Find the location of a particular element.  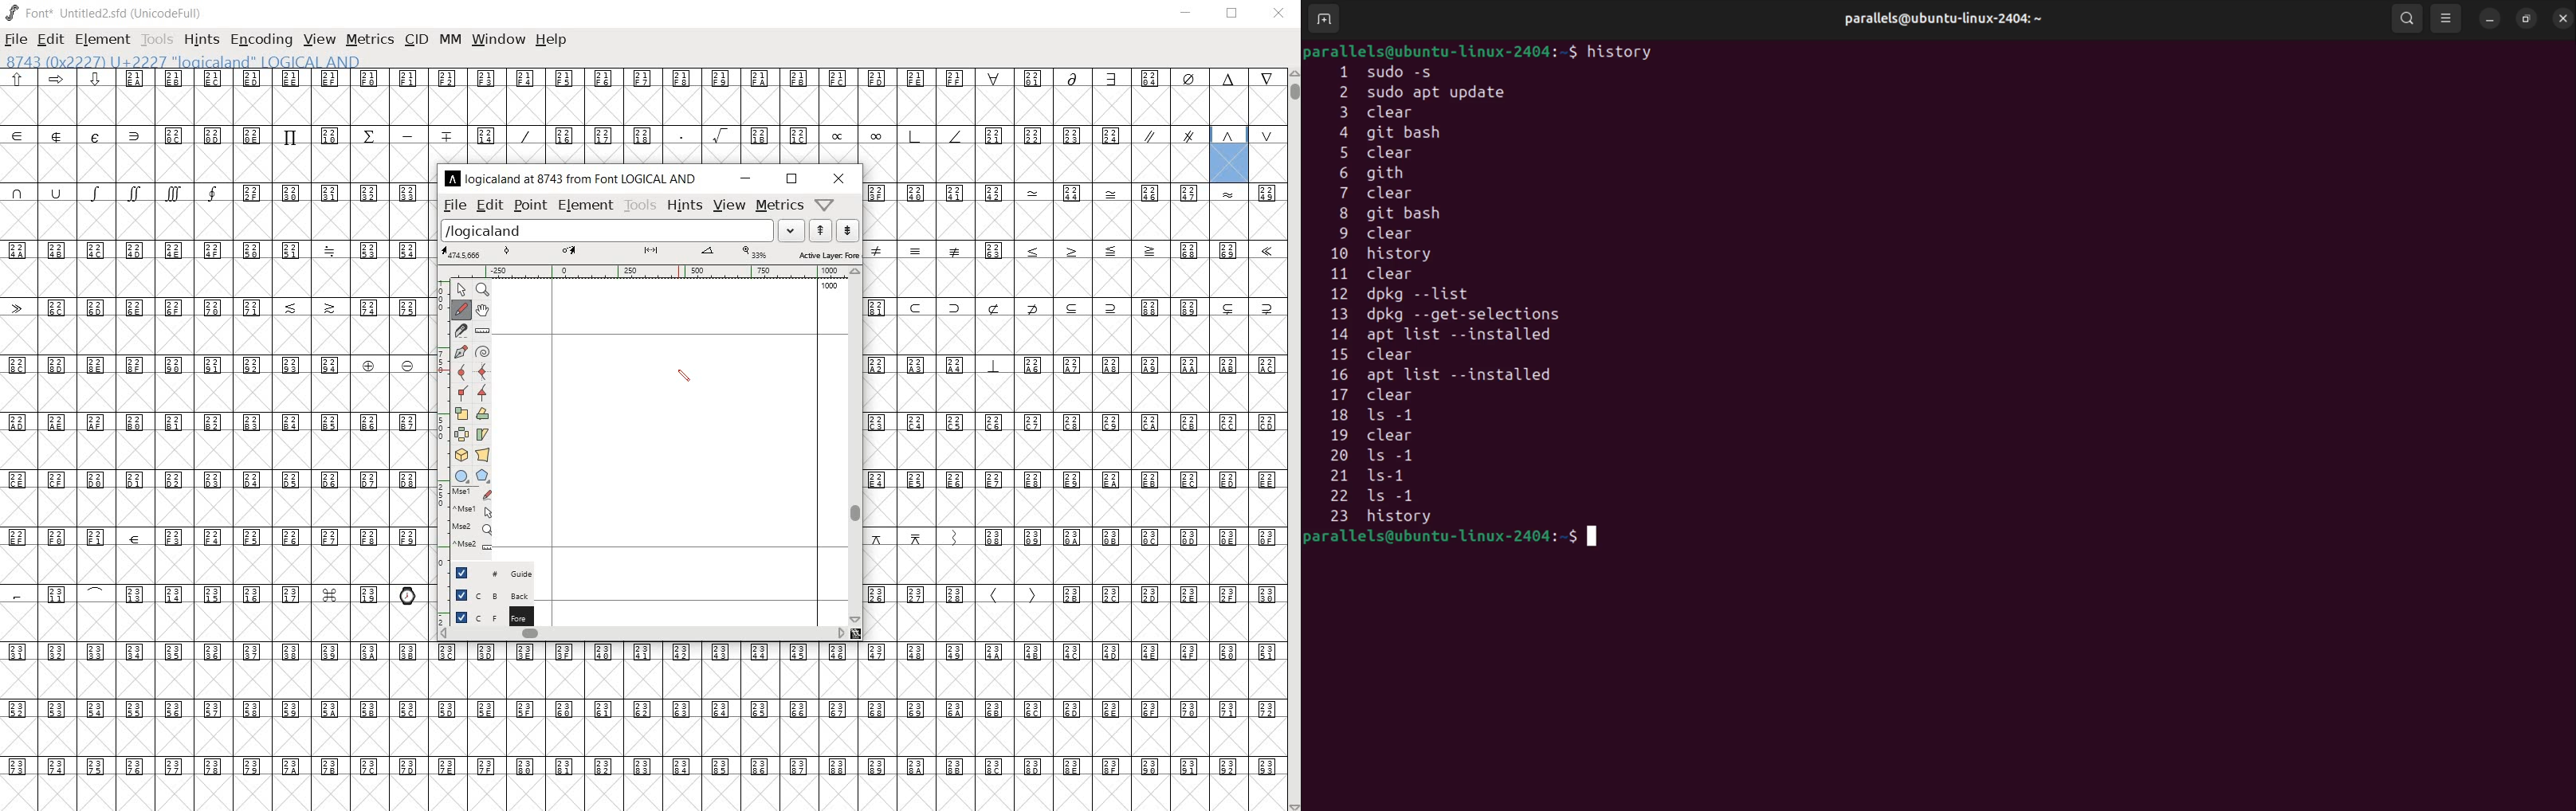

foreground is located at coordinates (486, 617).